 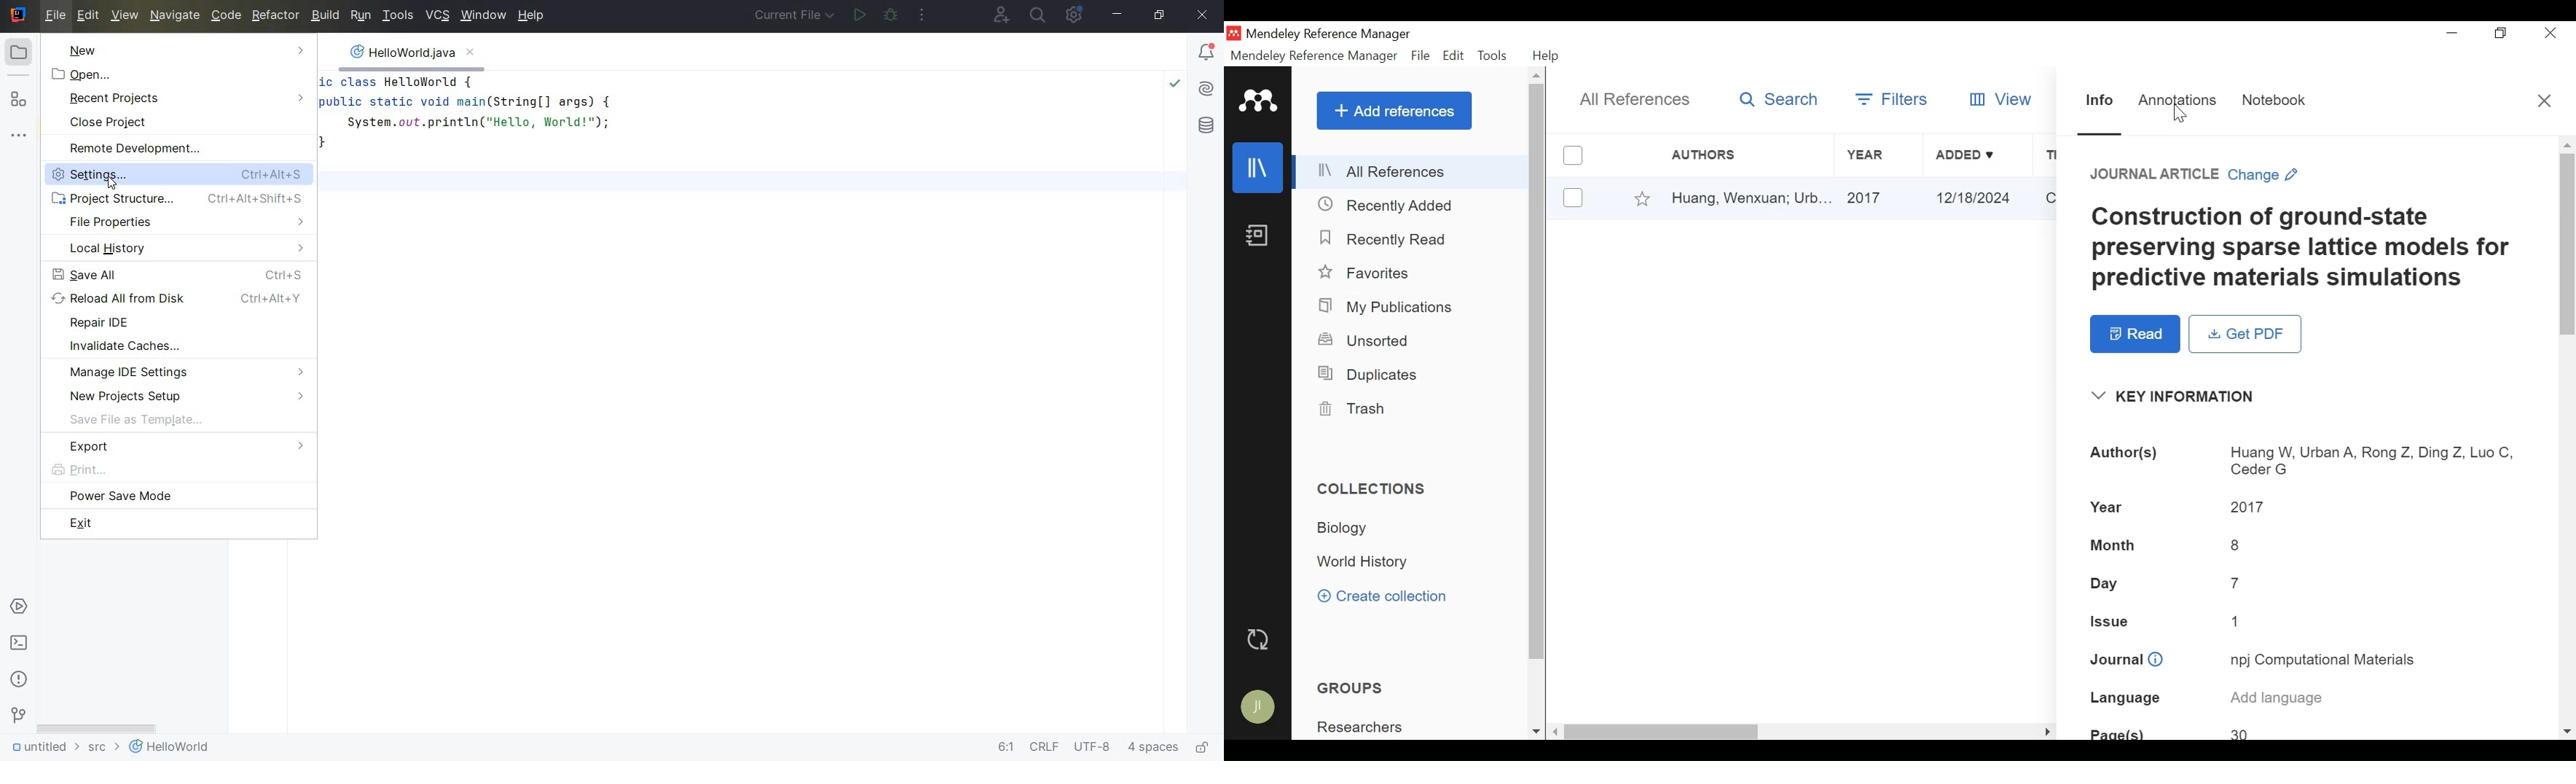 What do you see at coordinates (20, 644) in the screenshot?
I see `terminal` at bounding box center [20, 644].